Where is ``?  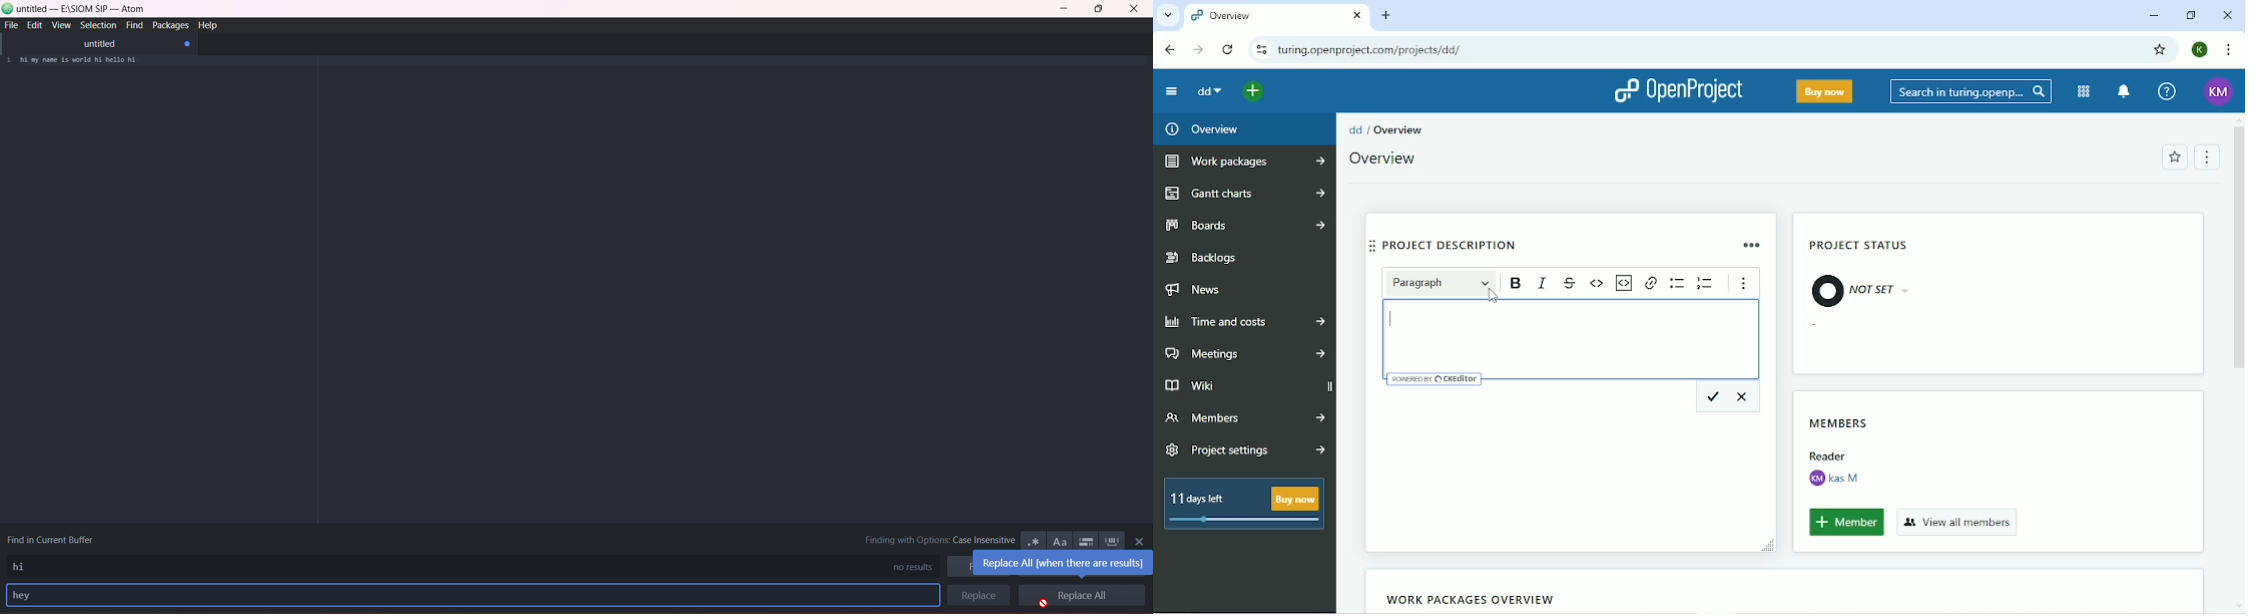
 is located at coordinates (1827, 453).